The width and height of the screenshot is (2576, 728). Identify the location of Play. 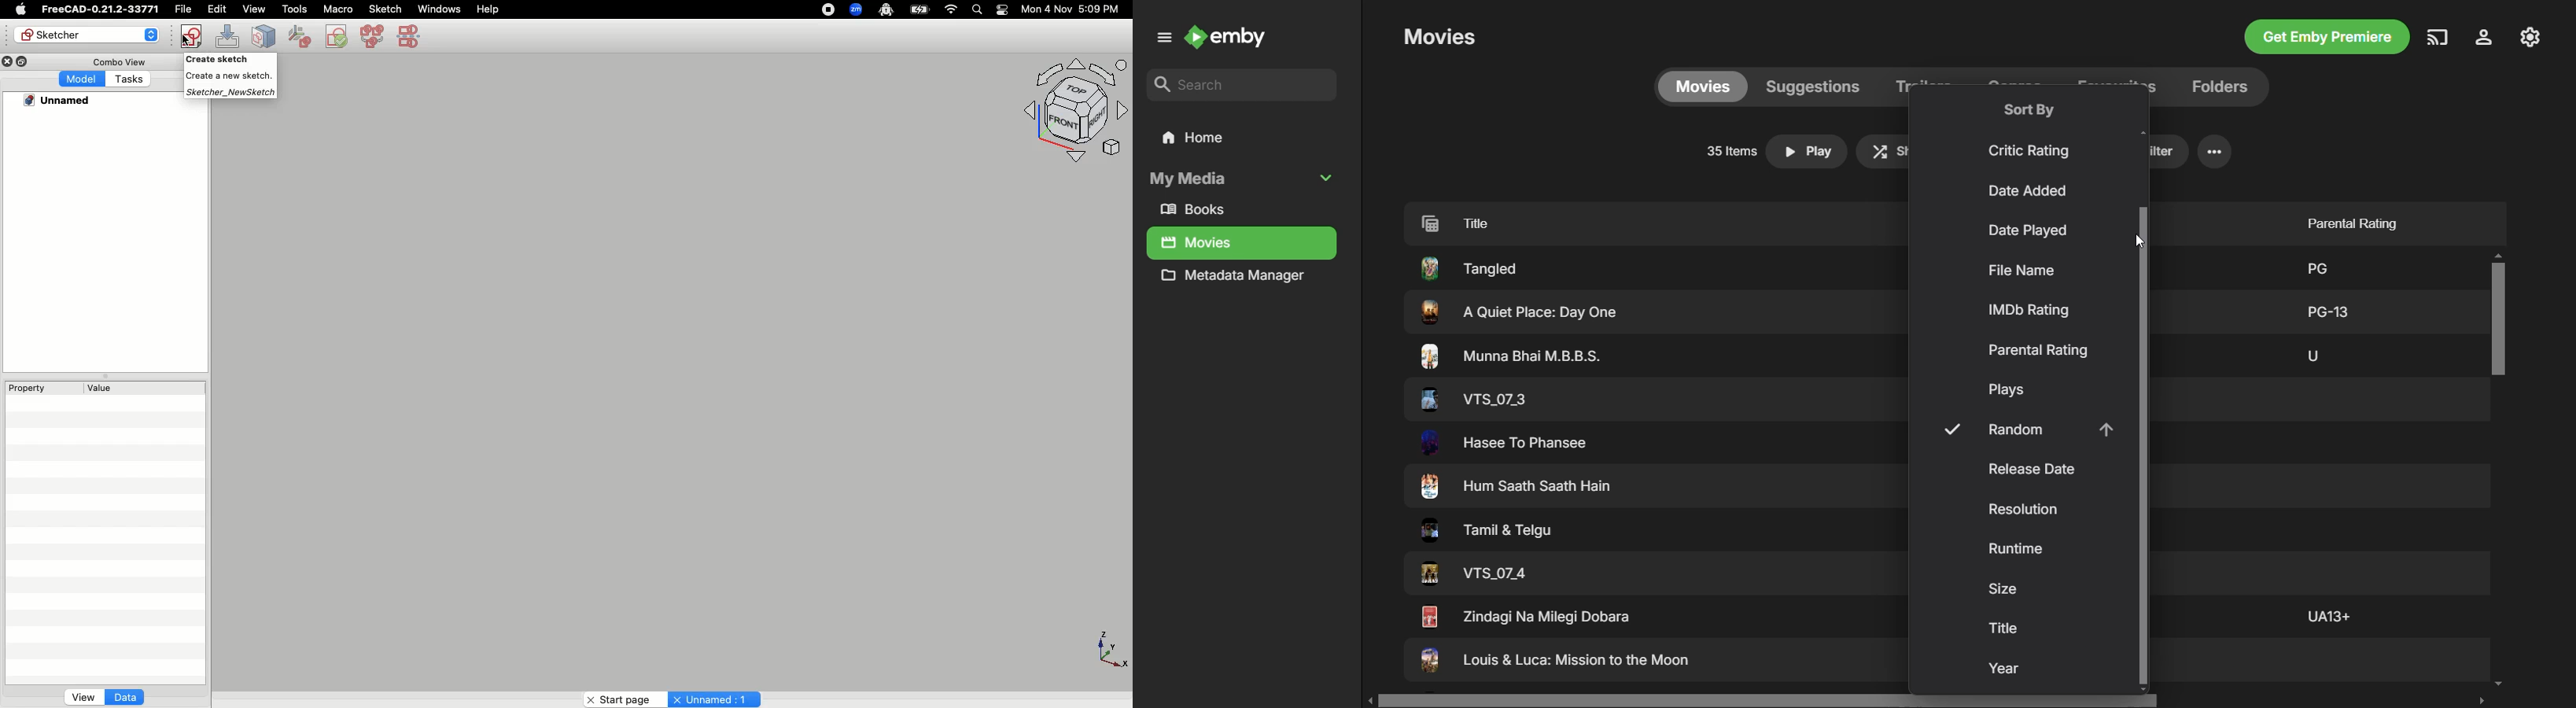
(1807, 151).